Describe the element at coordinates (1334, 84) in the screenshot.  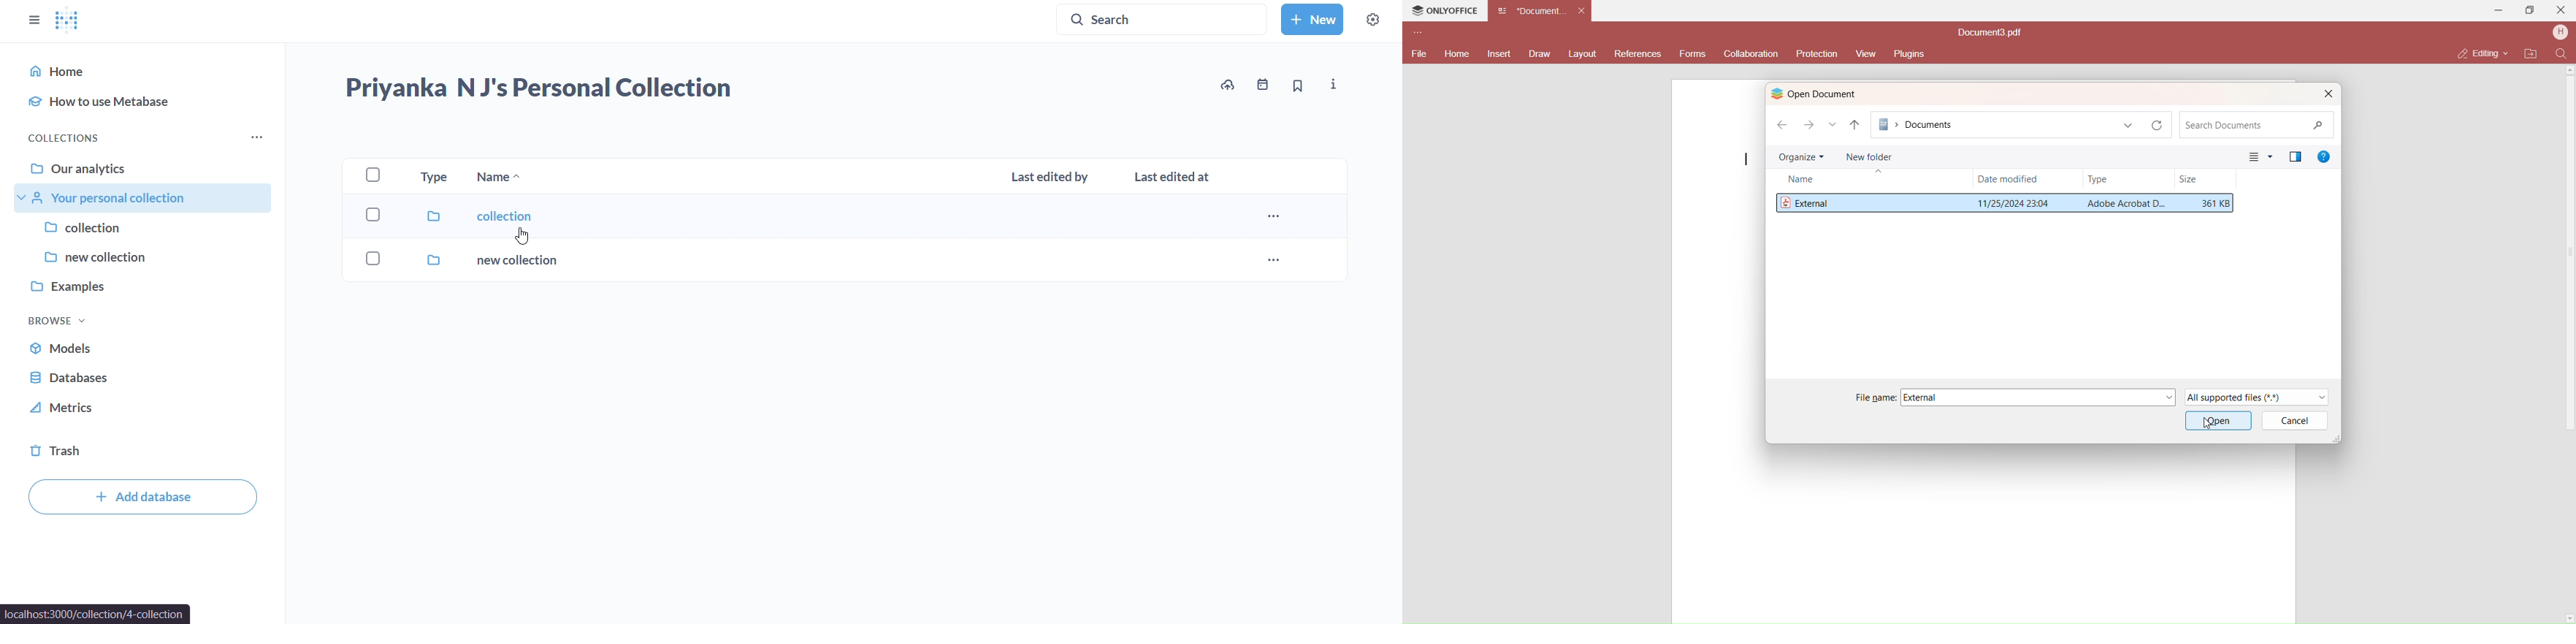
I see `more info` at that location.